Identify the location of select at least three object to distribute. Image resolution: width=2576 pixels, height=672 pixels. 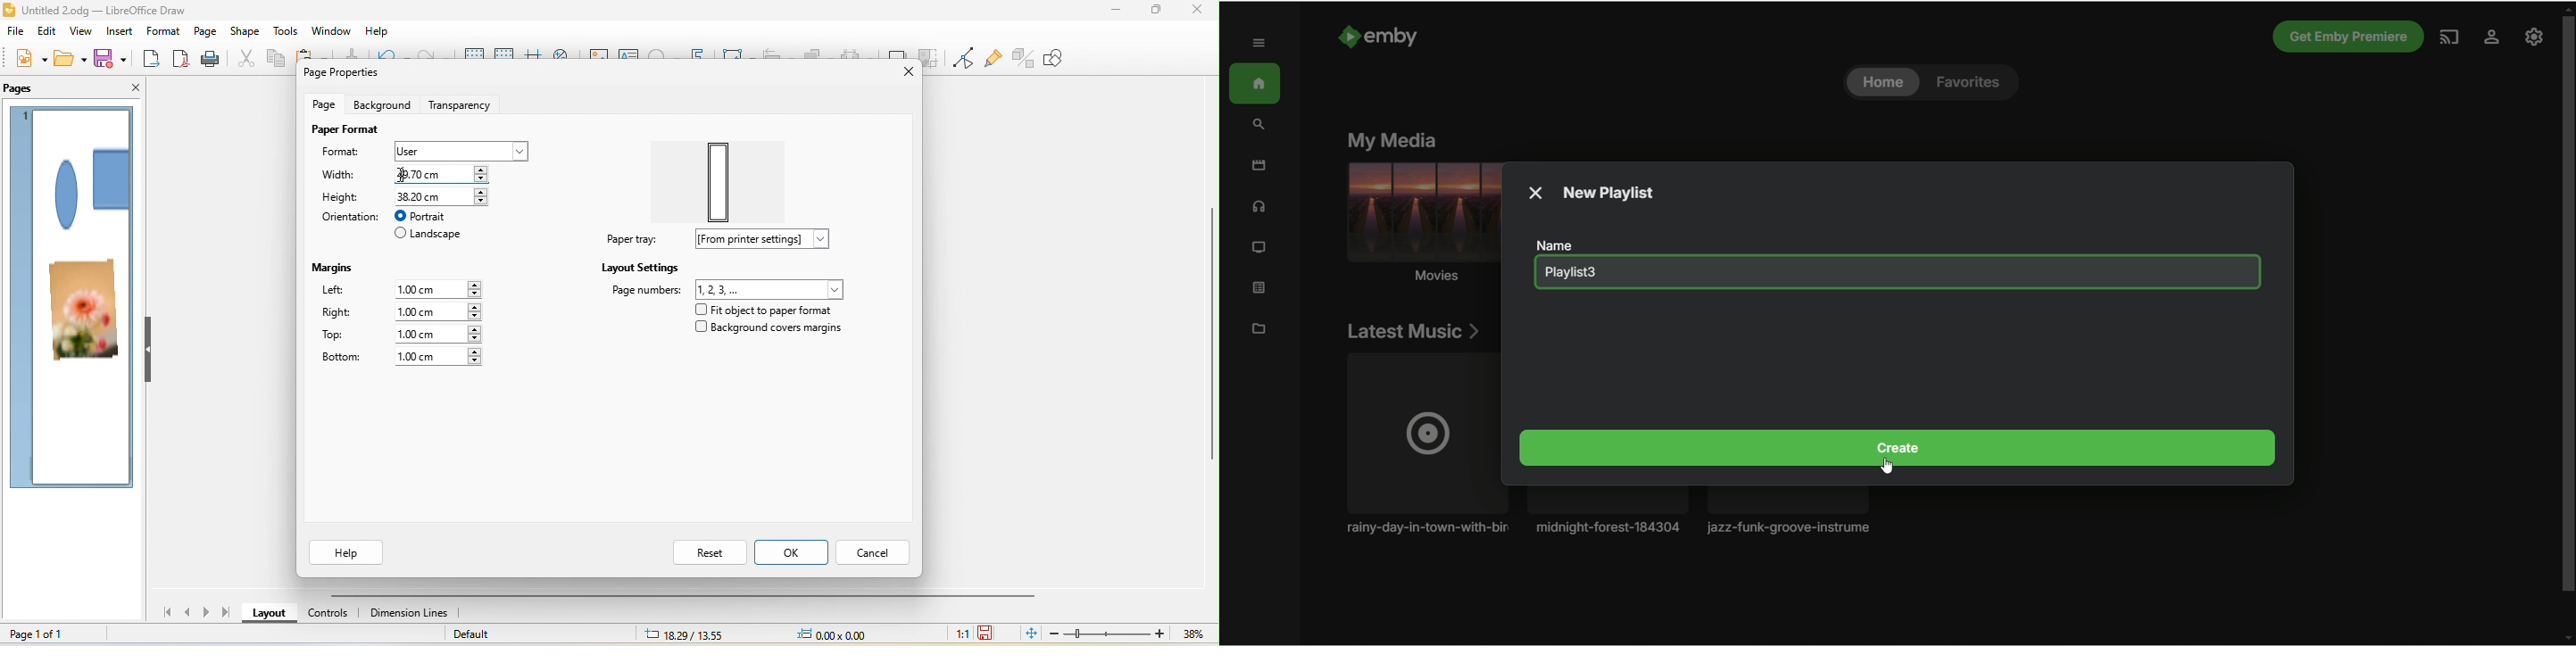
(860, 51).